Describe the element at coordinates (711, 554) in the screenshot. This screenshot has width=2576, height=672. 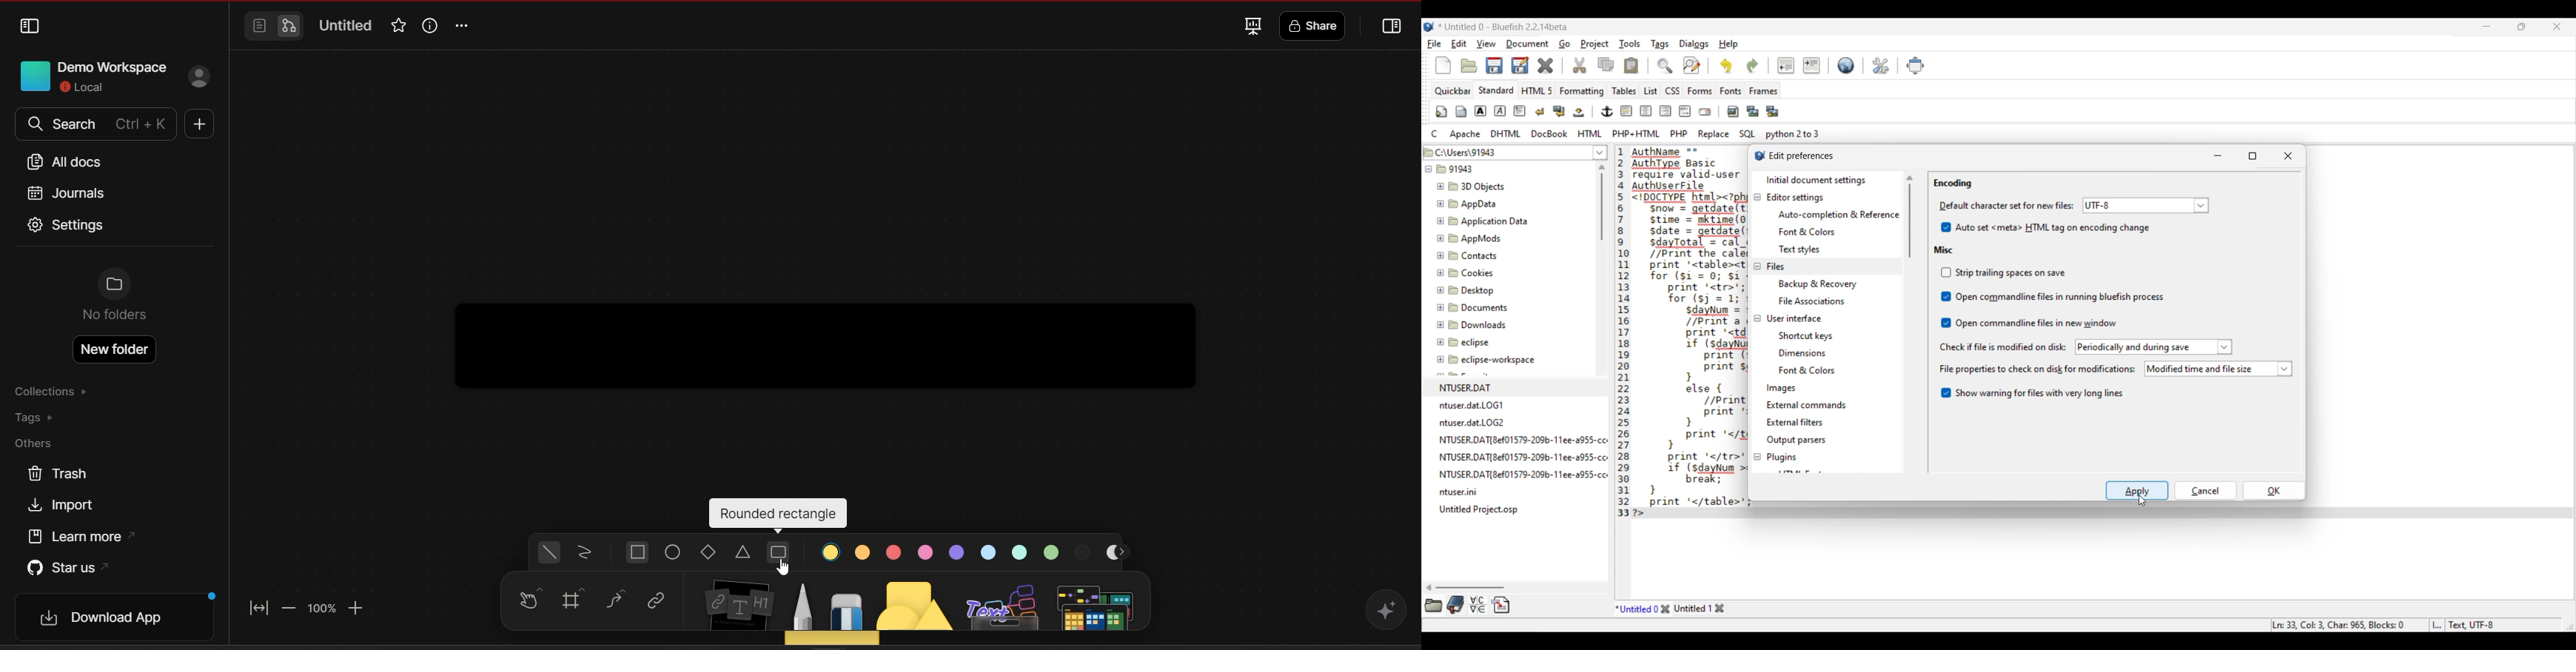
I see `diamond` at that location.